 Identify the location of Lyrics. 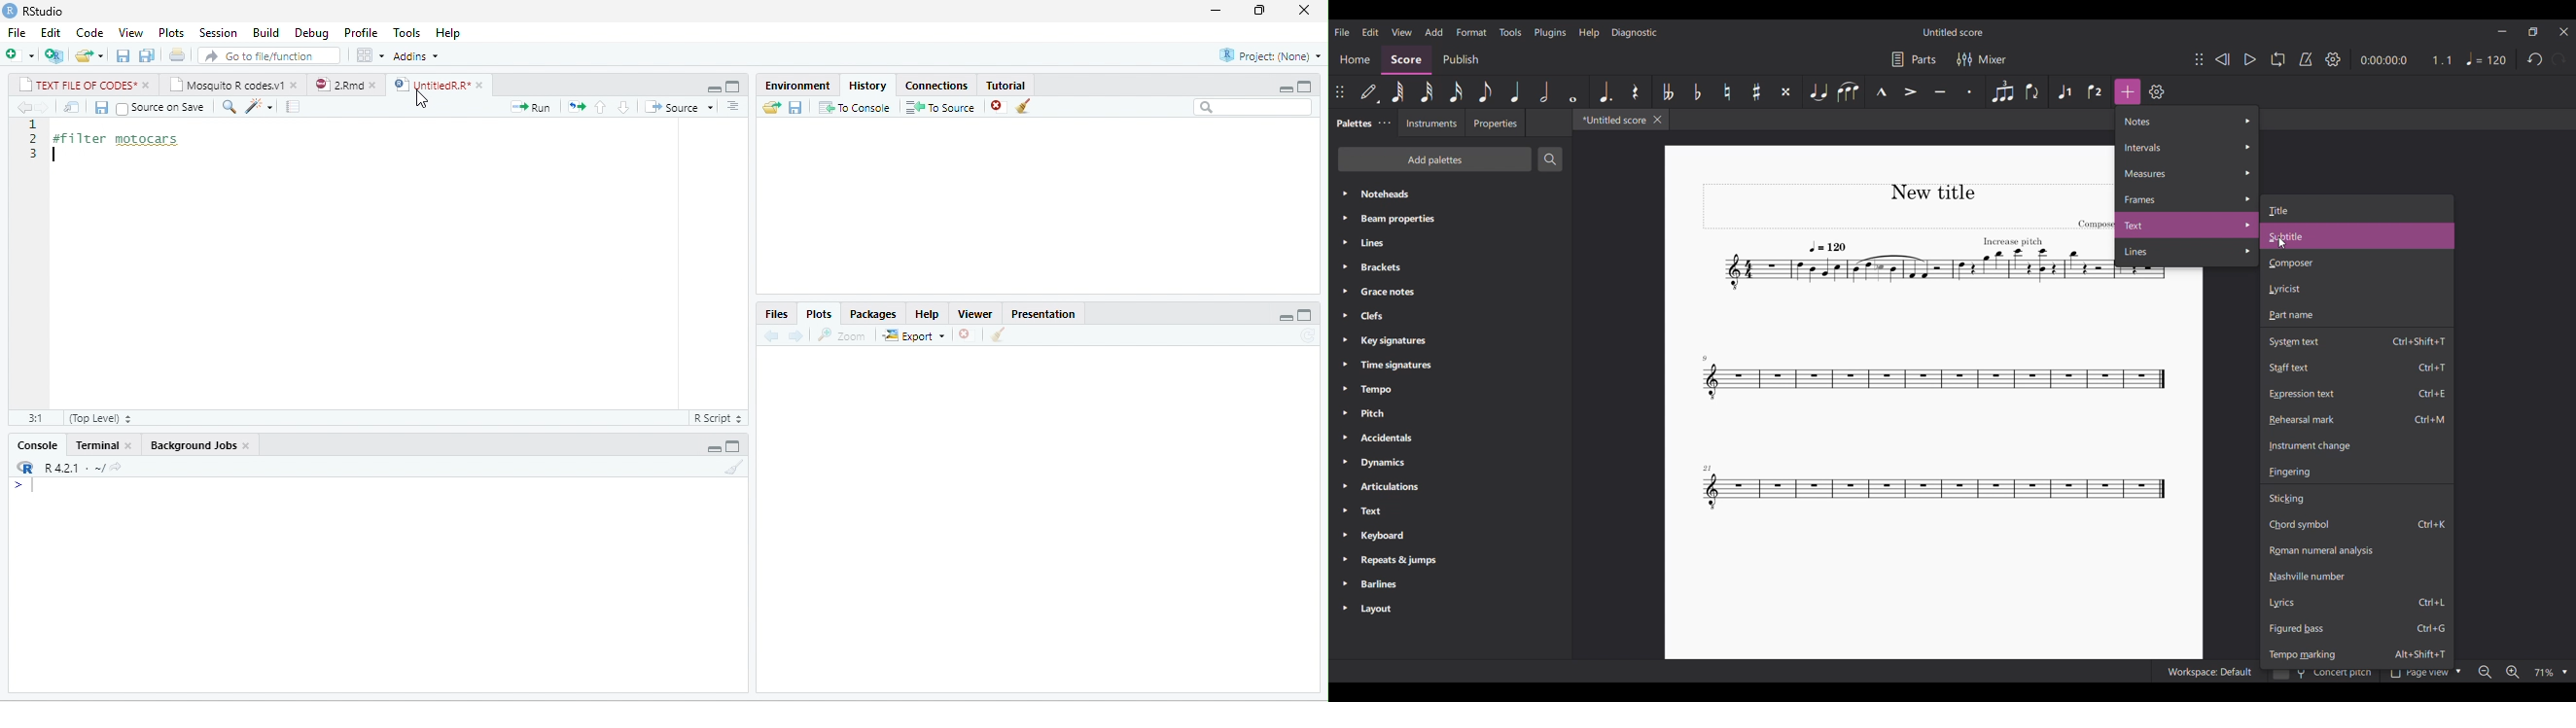
(2357, 603).